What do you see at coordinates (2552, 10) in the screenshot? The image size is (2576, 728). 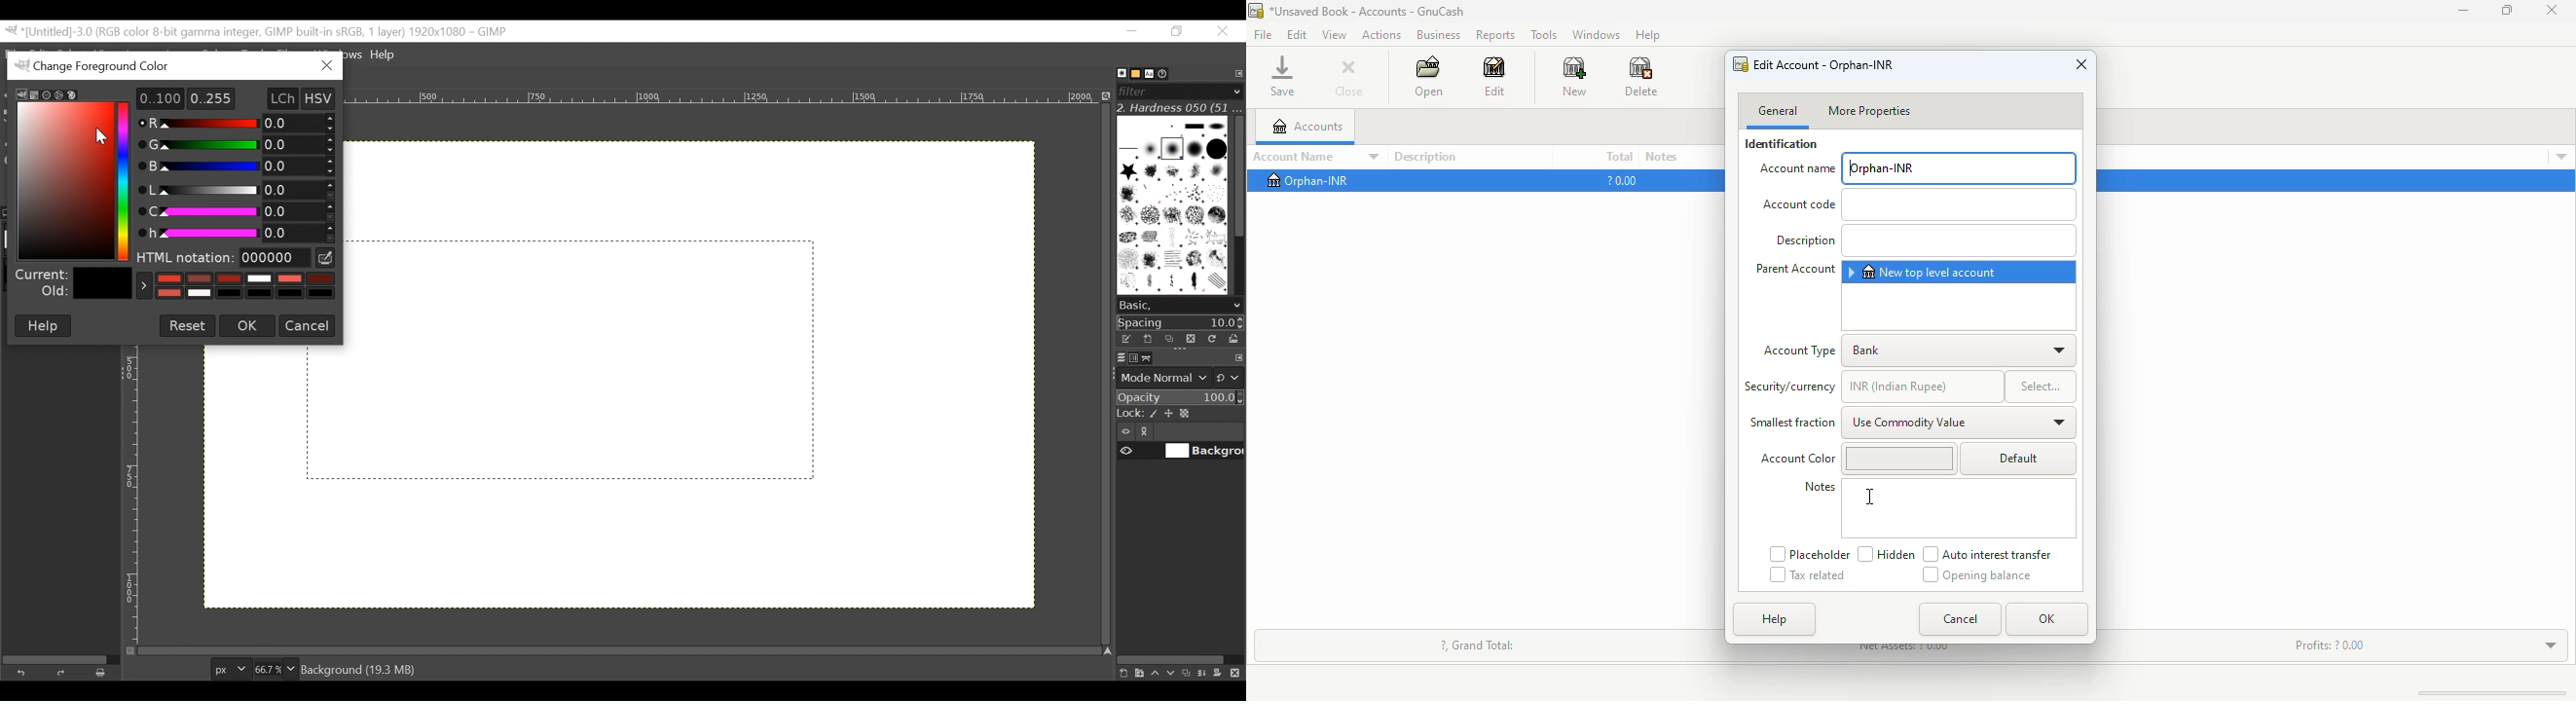 I see `close` at bounding box center [2552, 10].